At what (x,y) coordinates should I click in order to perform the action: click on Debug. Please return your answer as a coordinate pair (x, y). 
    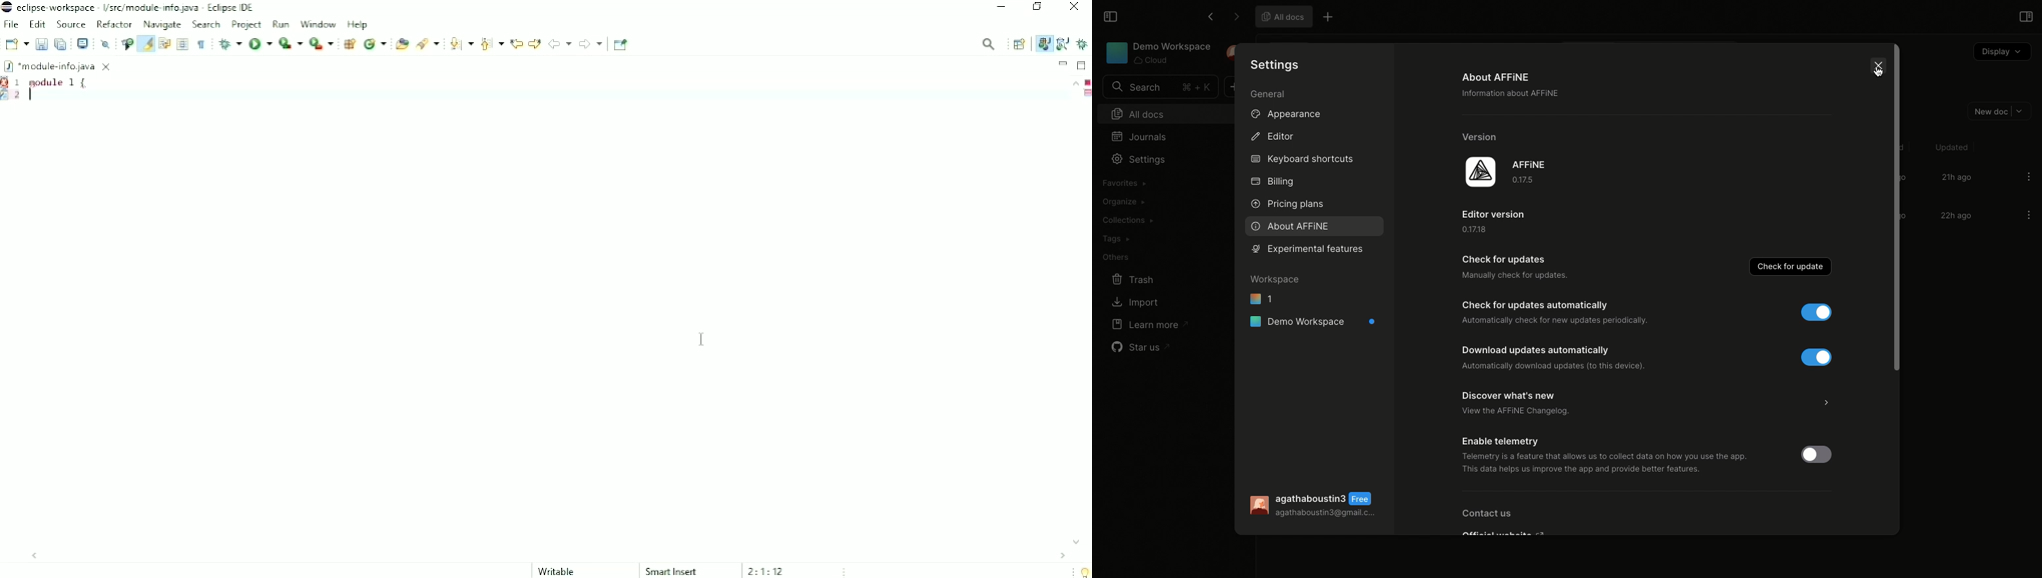
    Looking at the image, I should click on (230, 44).